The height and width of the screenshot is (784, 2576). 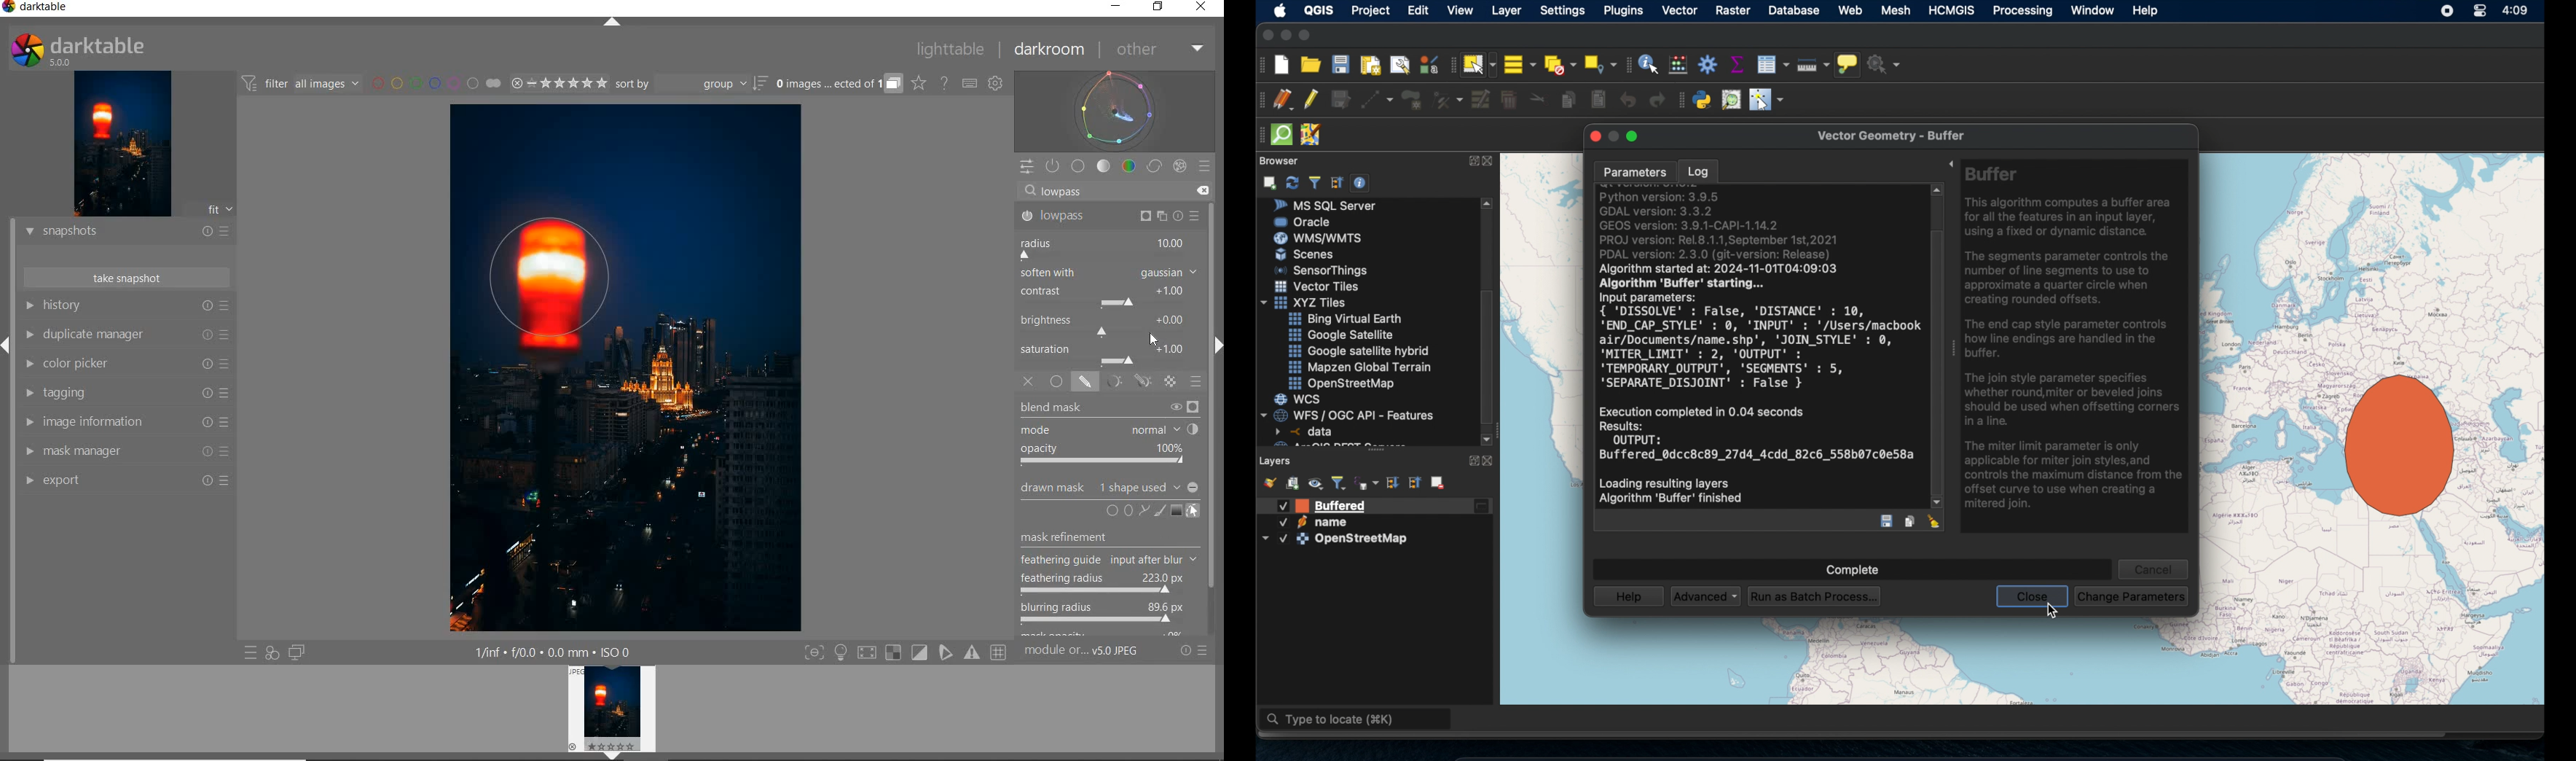 I want to click on ms sql server, so click(x=1331, y=205).